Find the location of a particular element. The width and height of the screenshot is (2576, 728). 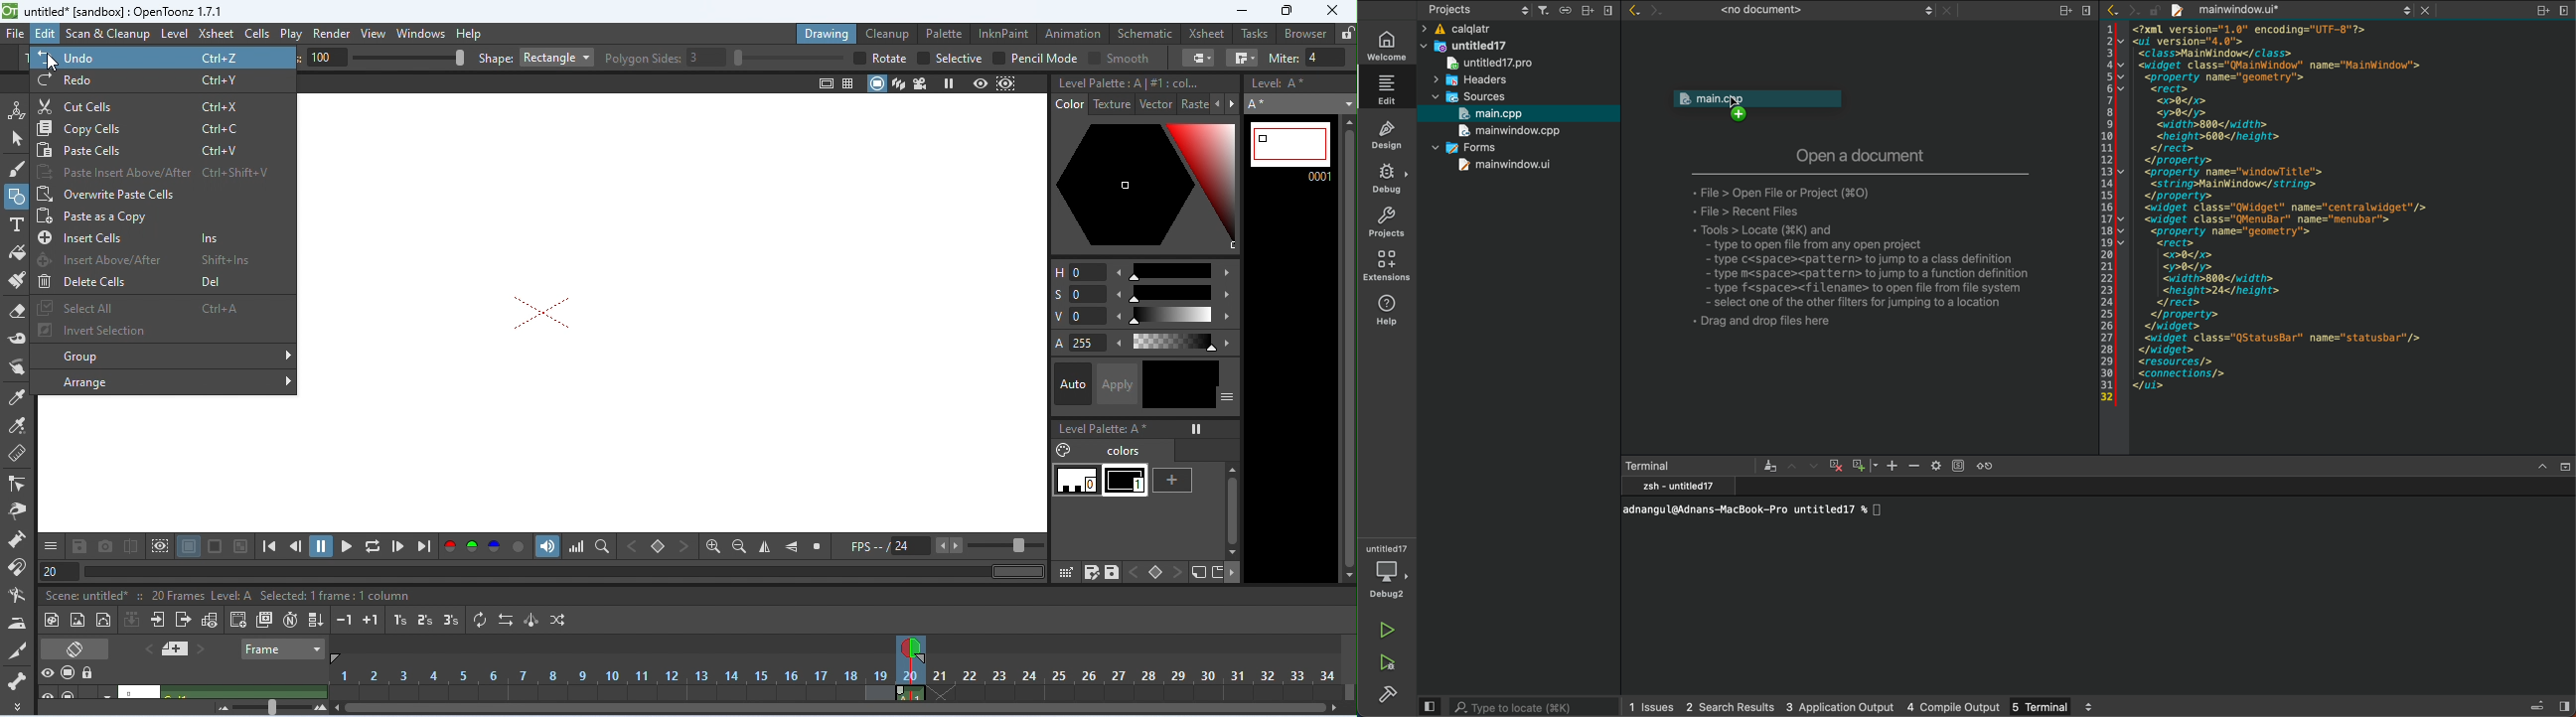

current frame is located at coordinates (1290, 151).